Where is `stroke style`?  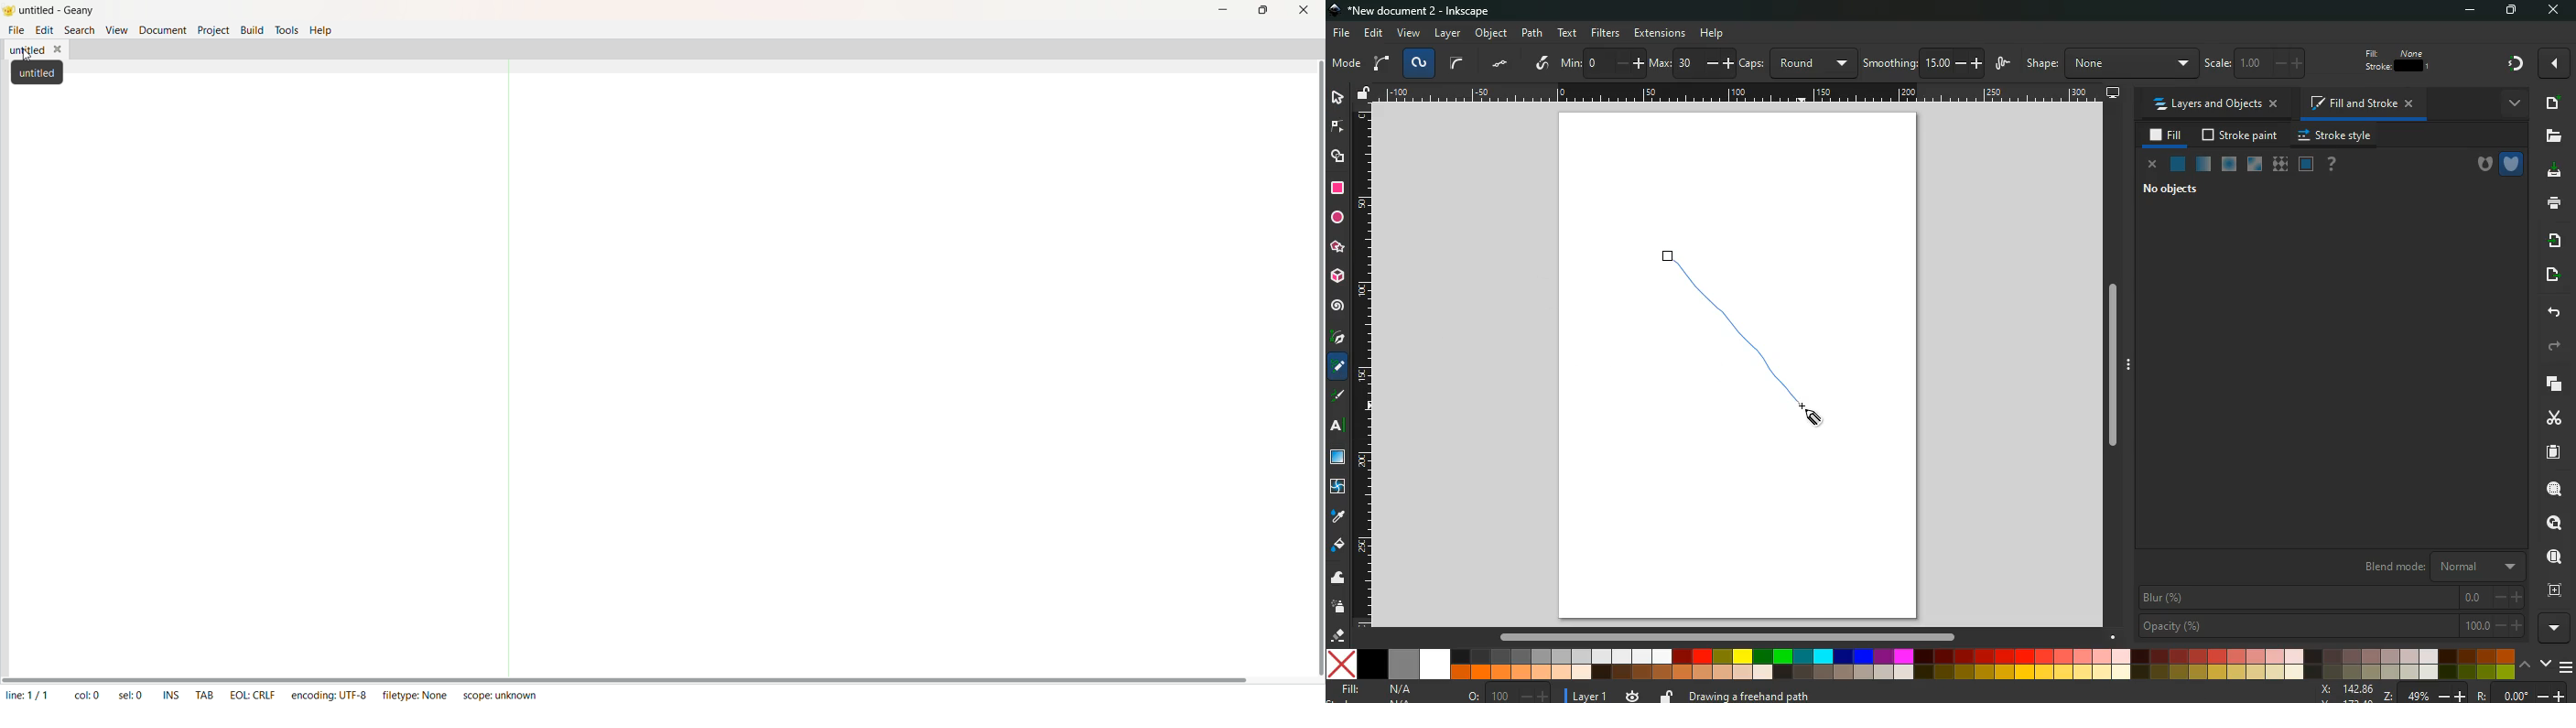 stroke style is located at coordinates (2338, 135).